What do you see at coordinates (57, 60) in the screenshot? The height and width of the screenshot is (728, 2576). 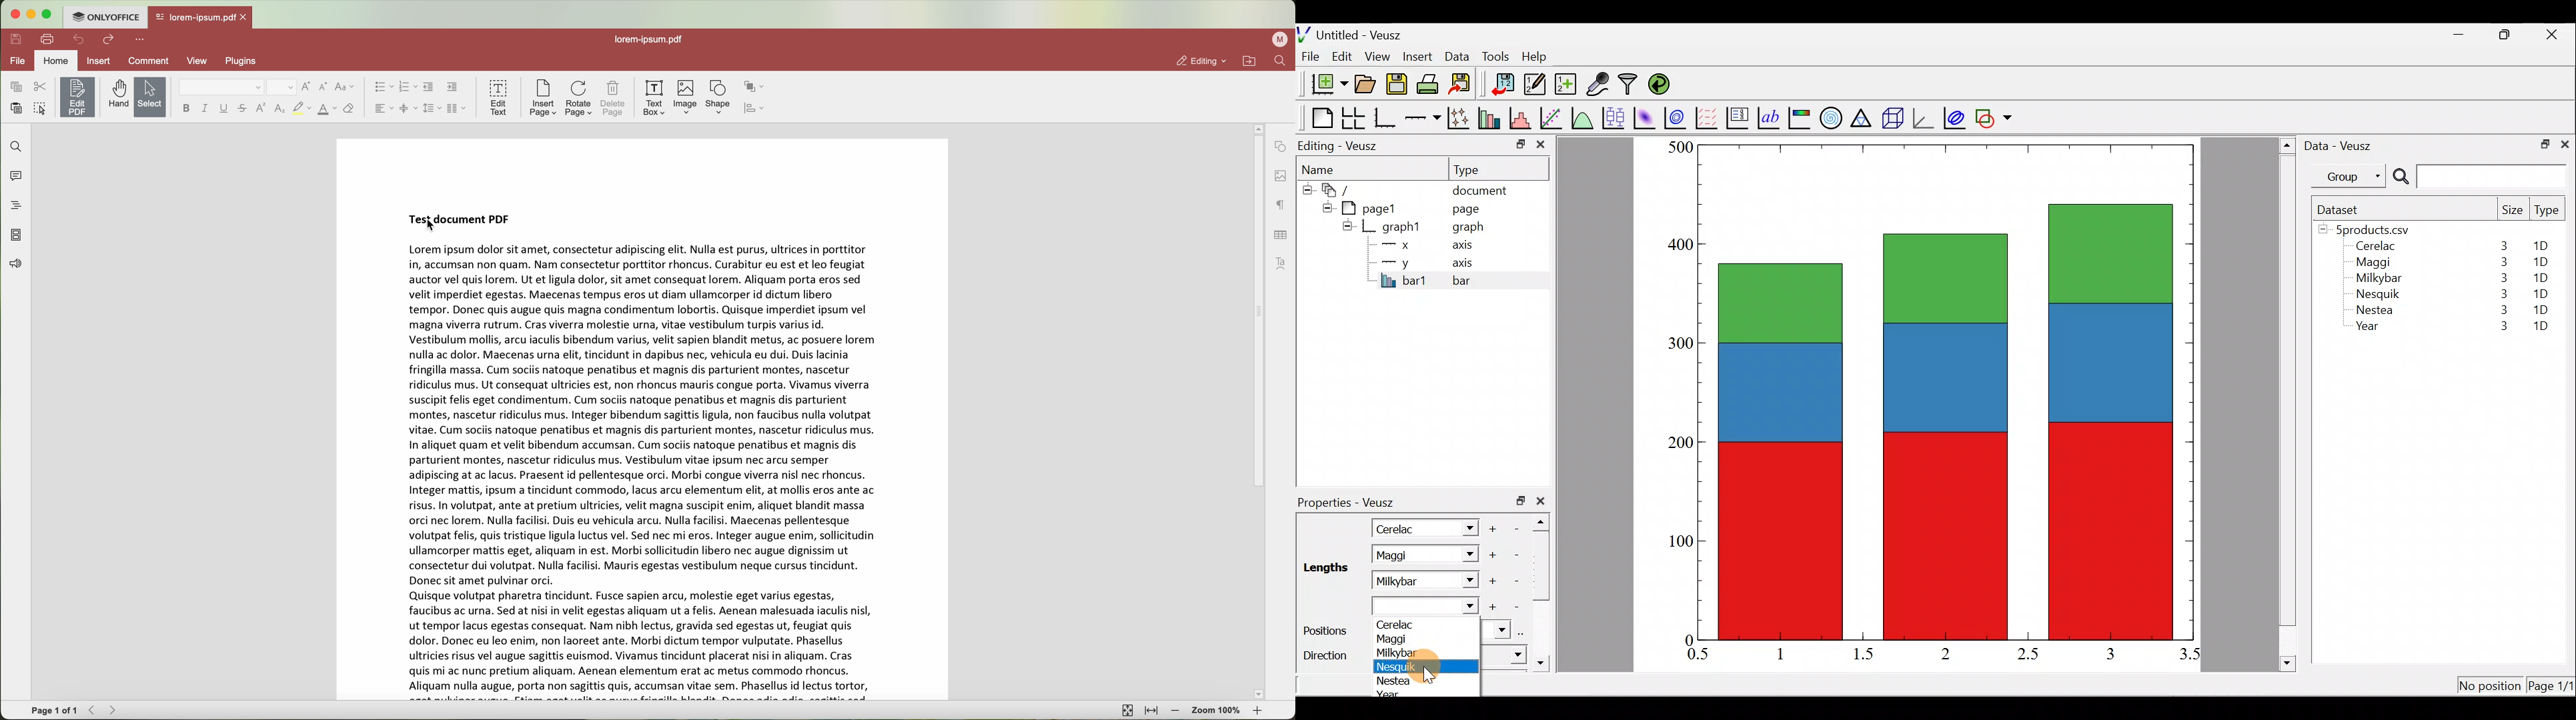 I see `home` at bounding box center [57, 60].